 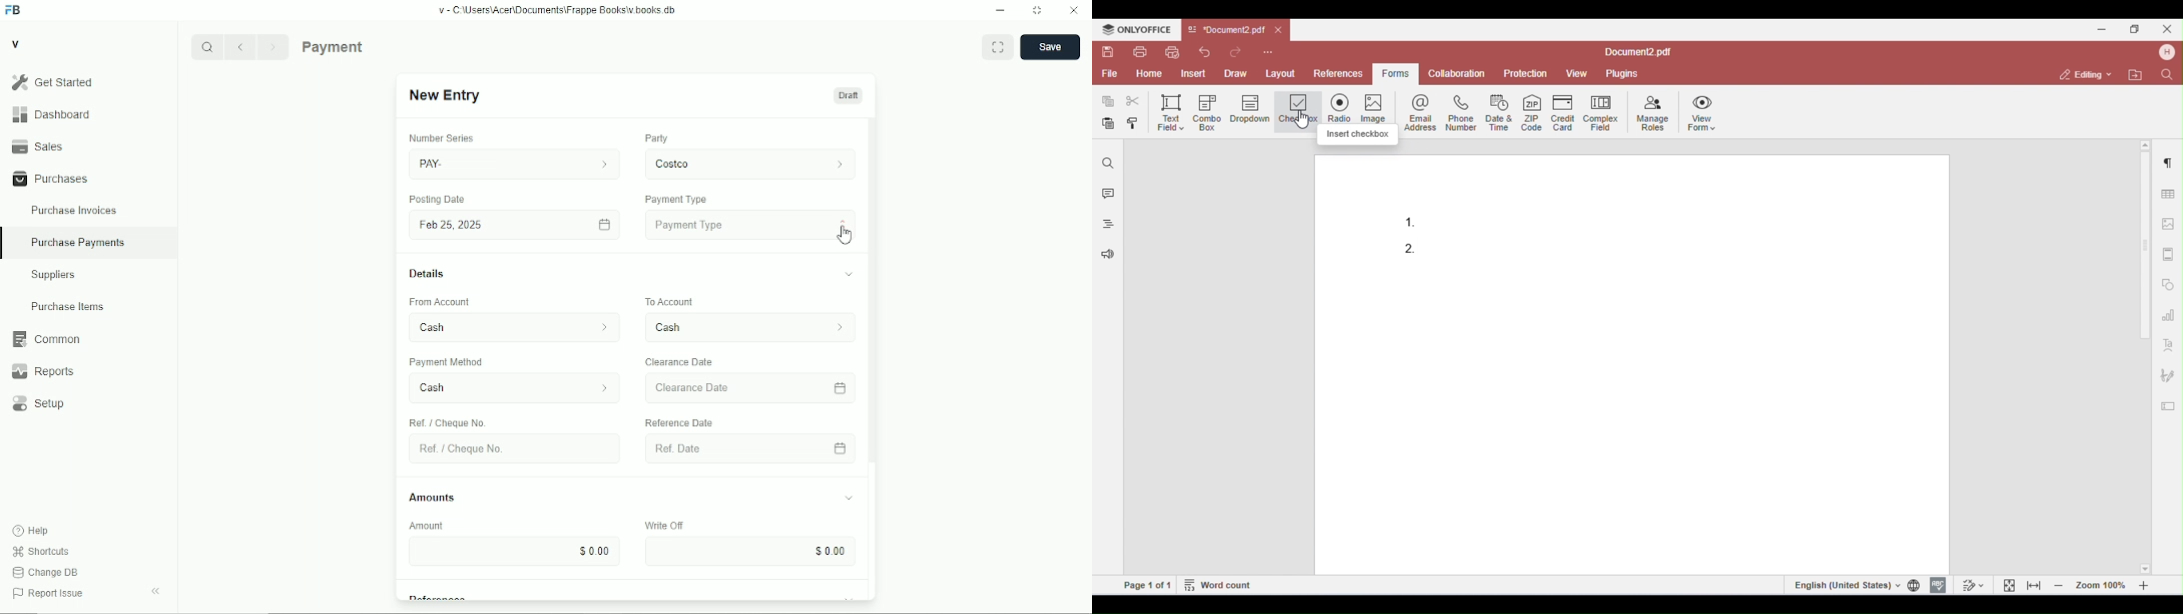 I want to click on To Account, so click(x=667, y=300).